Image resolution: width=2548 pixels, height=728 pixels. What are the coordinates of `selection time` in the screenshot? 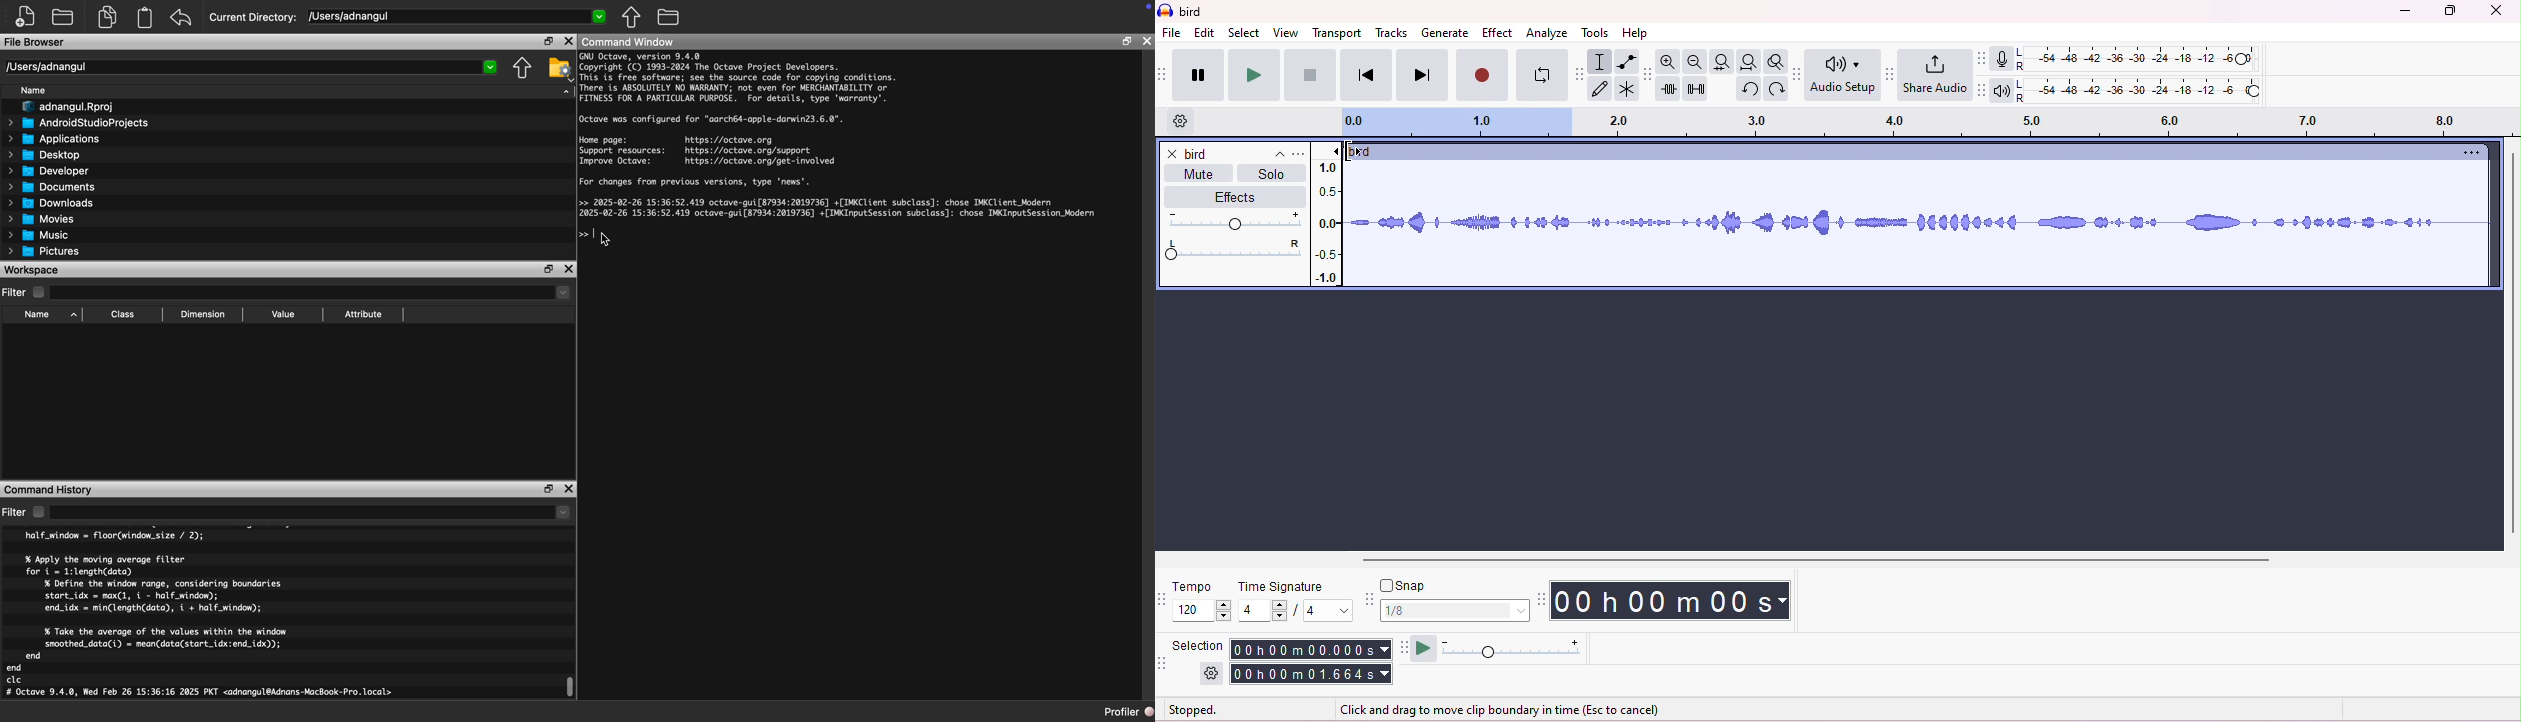 It's located at (1309, 649).